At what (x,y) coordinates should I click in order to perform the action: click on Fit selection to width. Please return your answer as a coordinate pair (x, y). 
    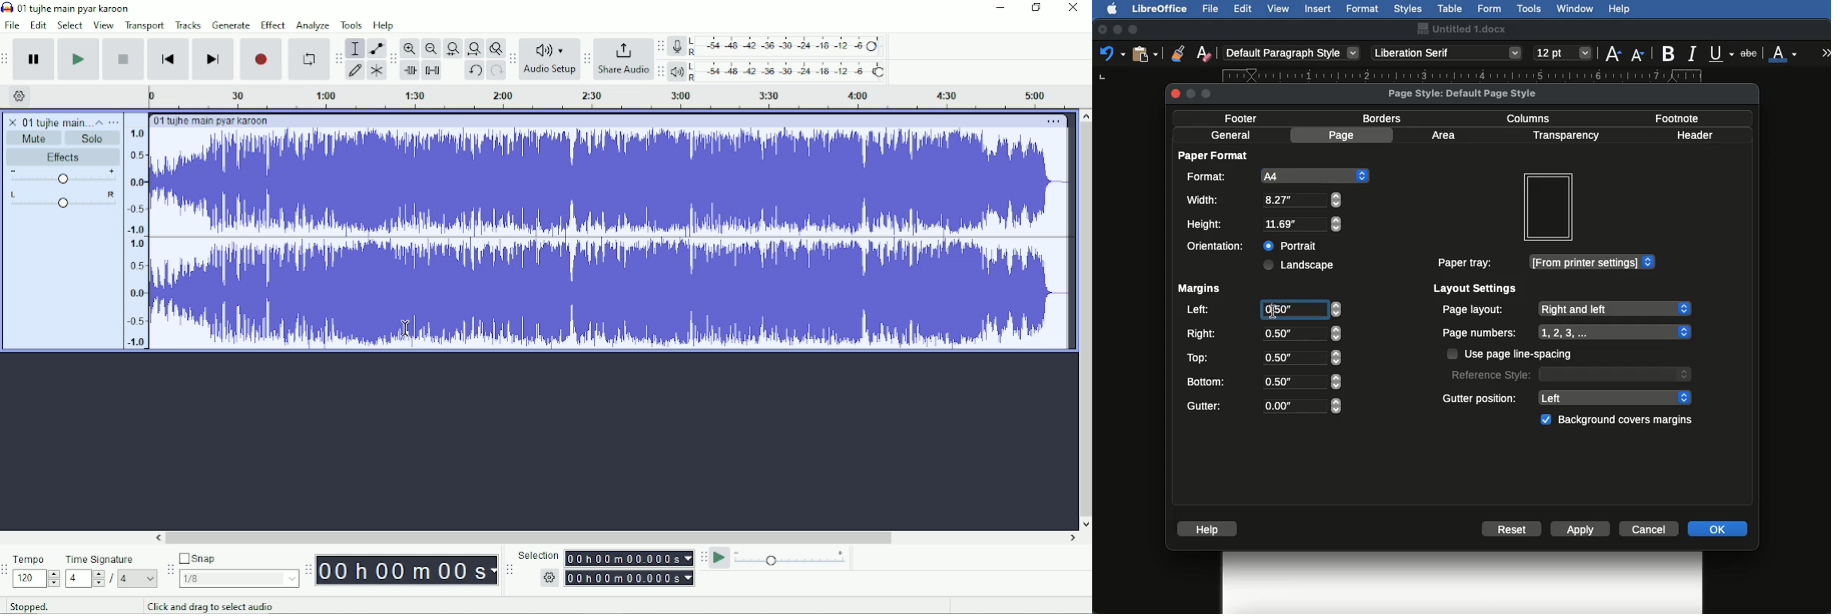
    Looking at the image, I should click on (453, 47).